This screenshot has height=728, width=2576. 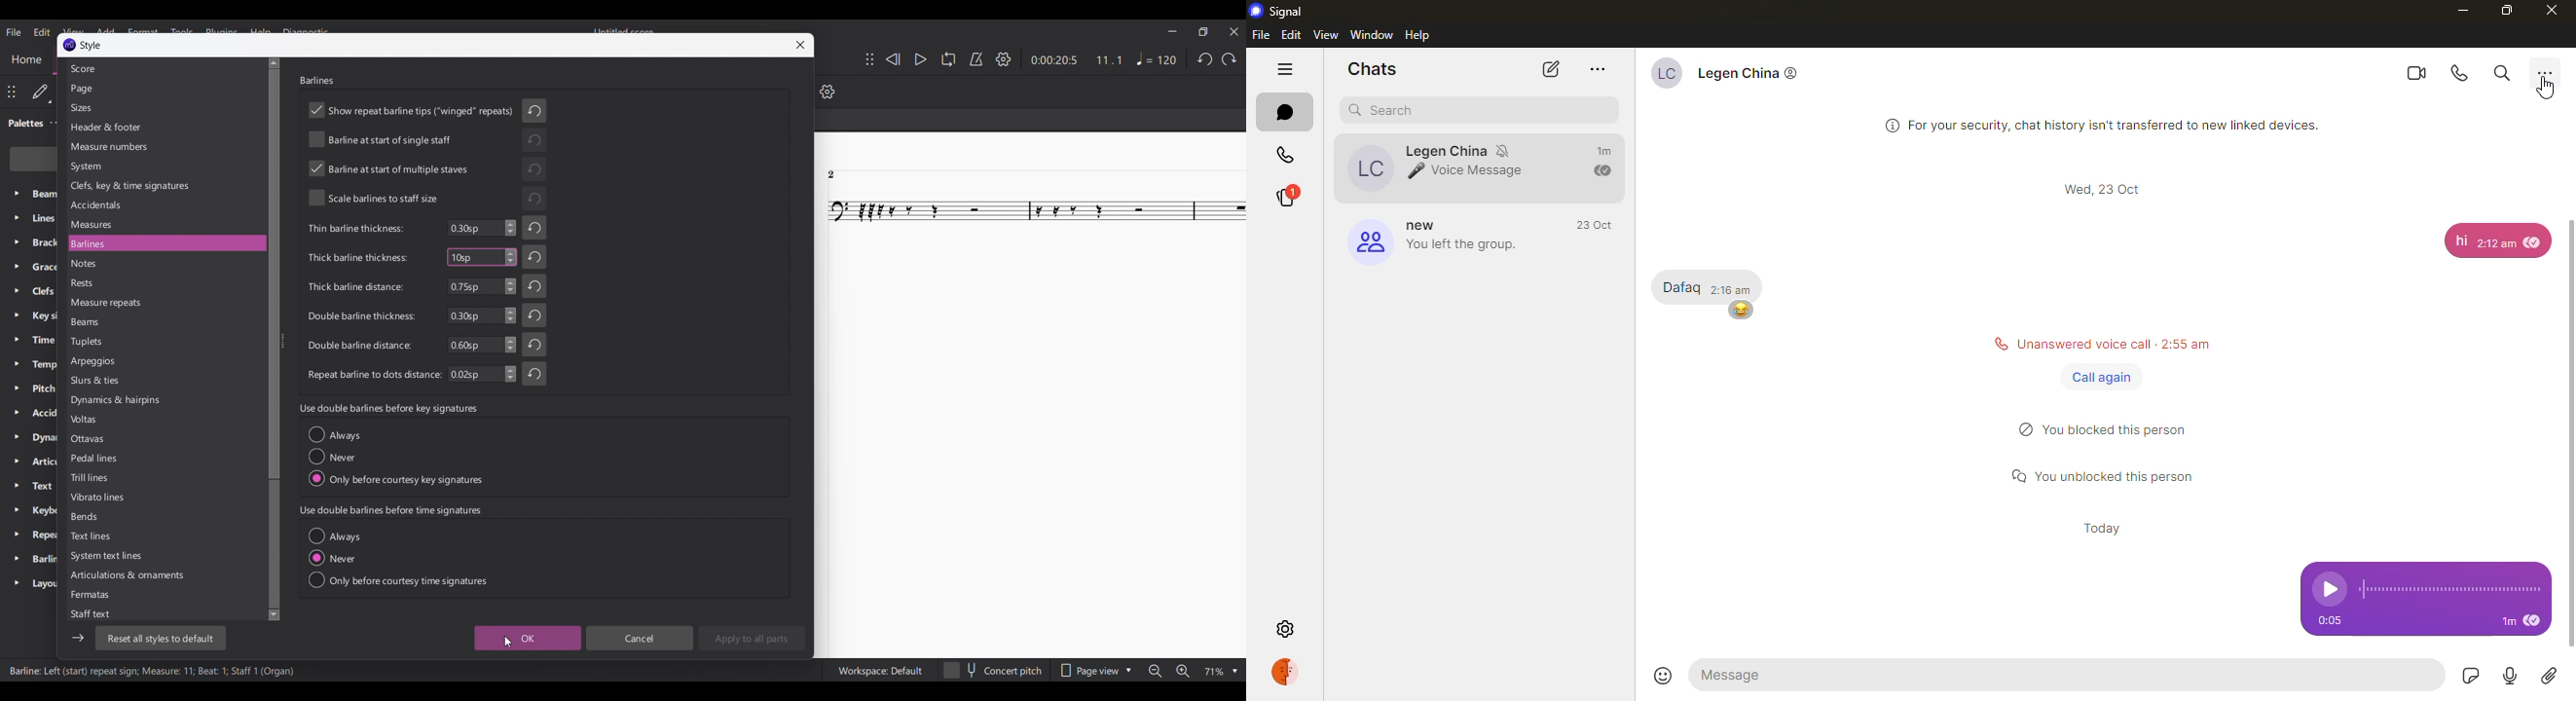 I want to click on Edit menu, so click(x=43, y=32).